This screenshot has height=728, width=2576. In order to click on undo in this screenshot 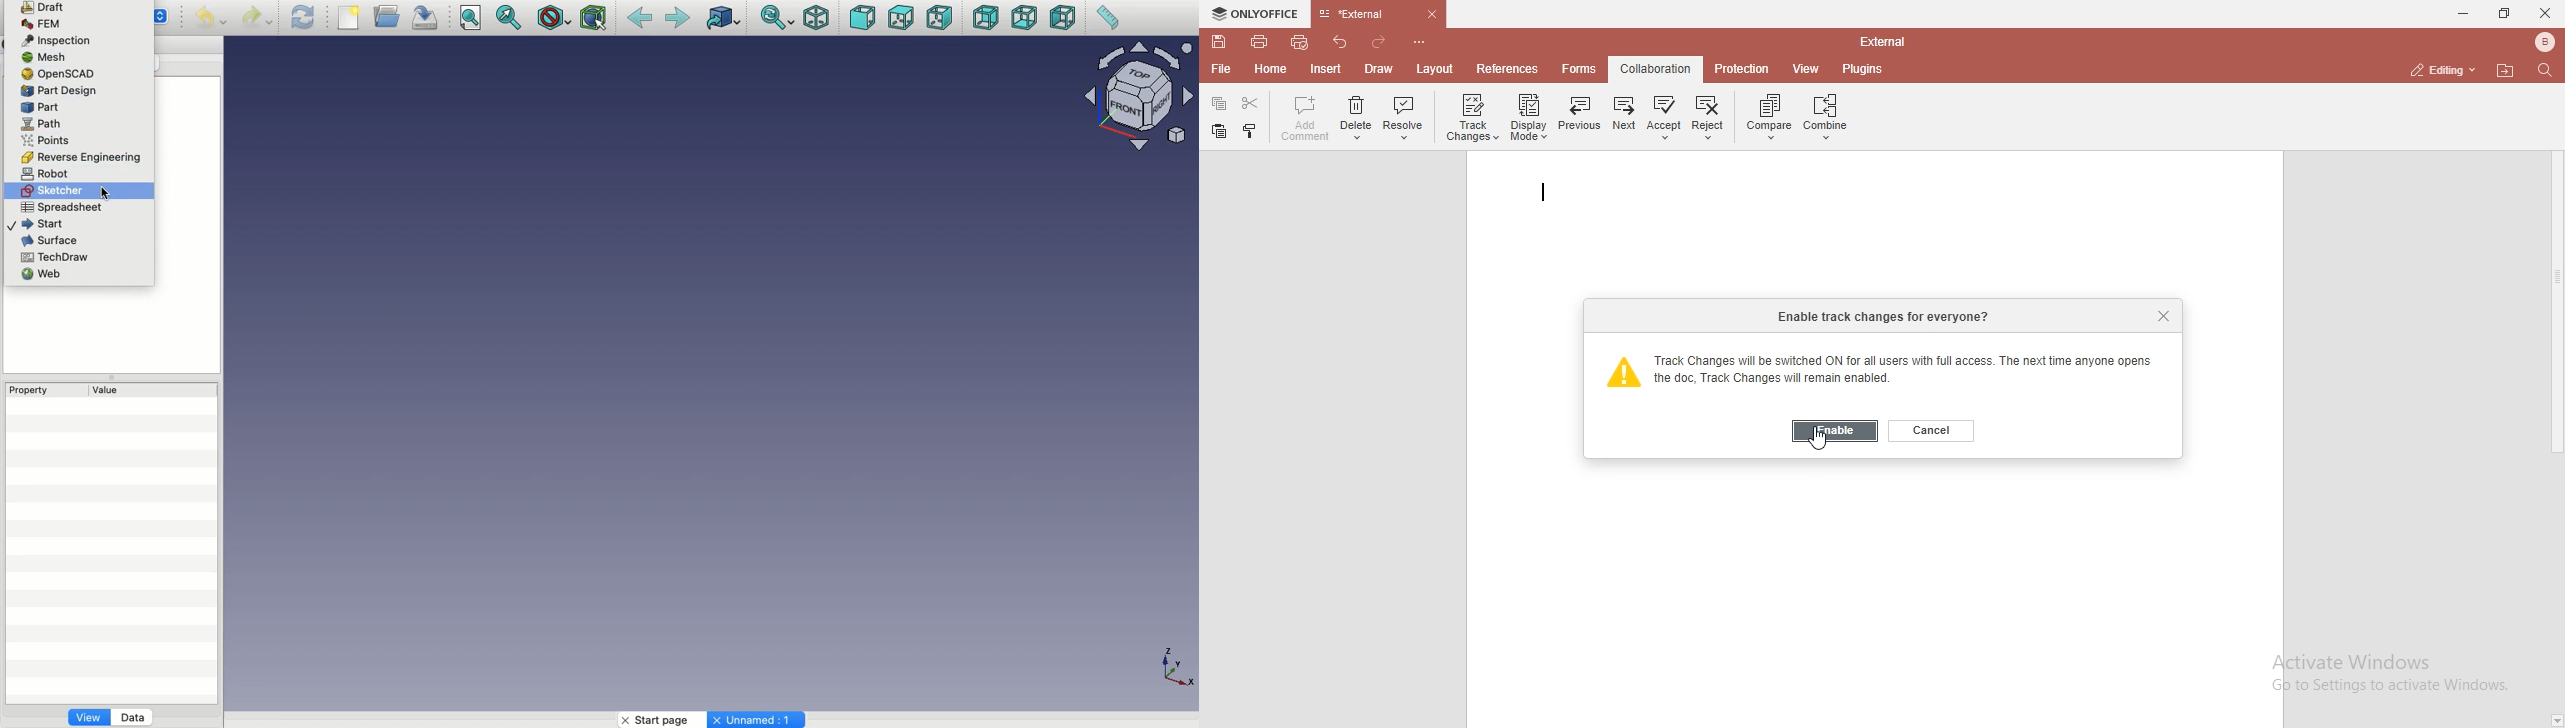, I will do `click(1340, 42)`.